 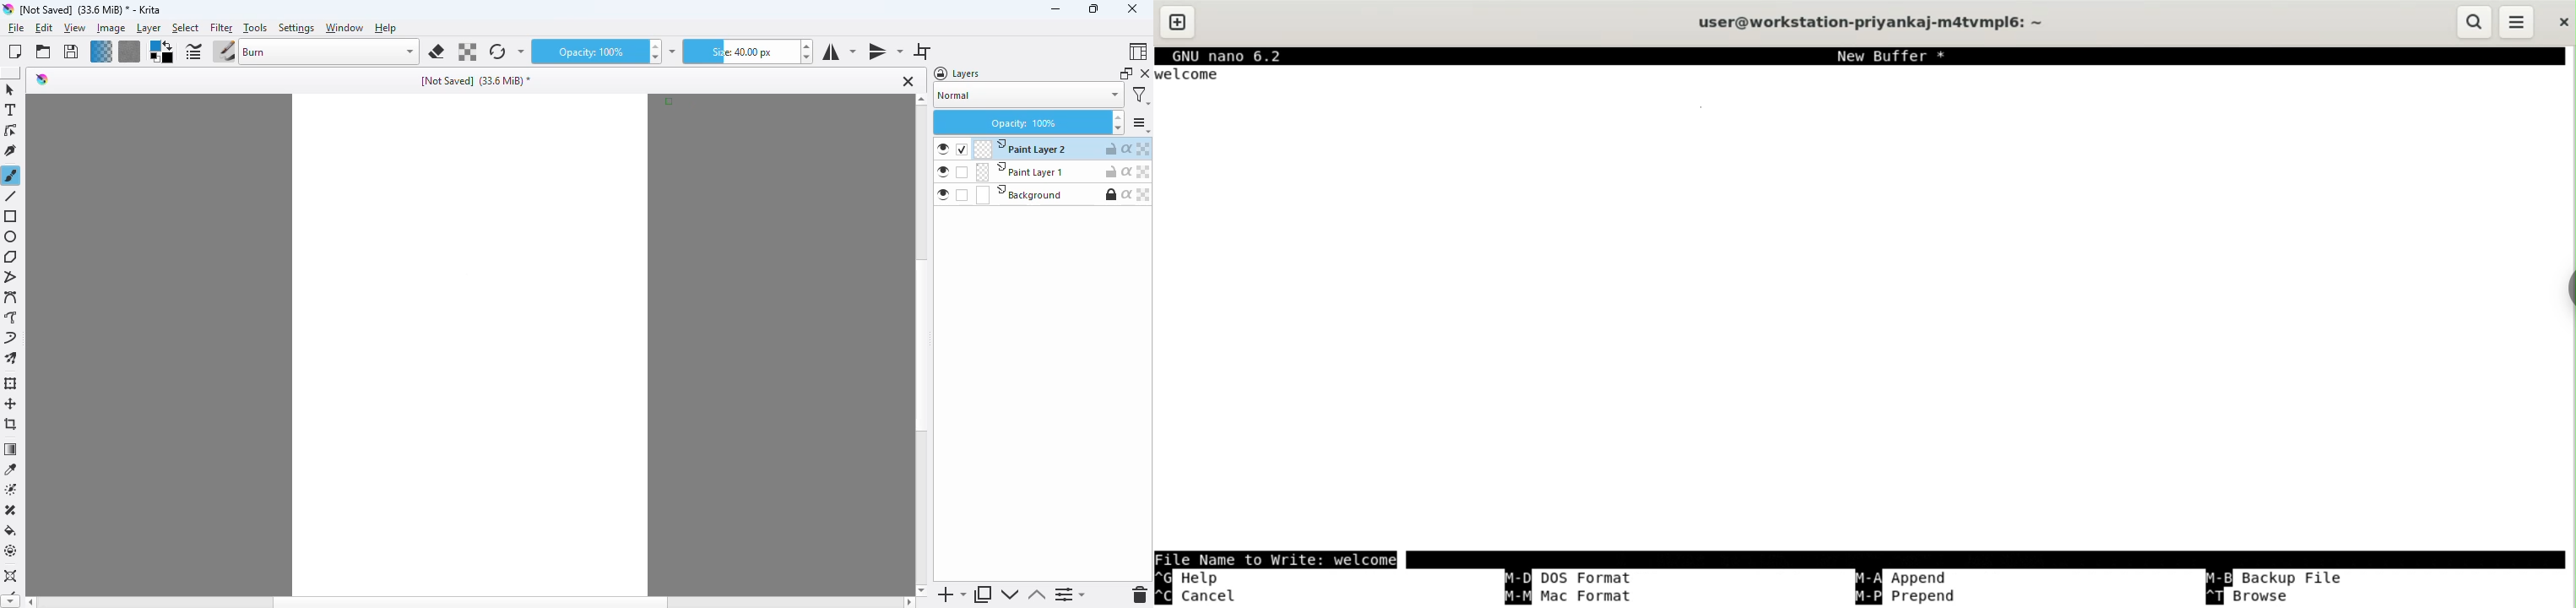 What do you see at coordinates (1136, 52) in the screenshot?
I see `choose workspace` at bounding box center [1136, 52].